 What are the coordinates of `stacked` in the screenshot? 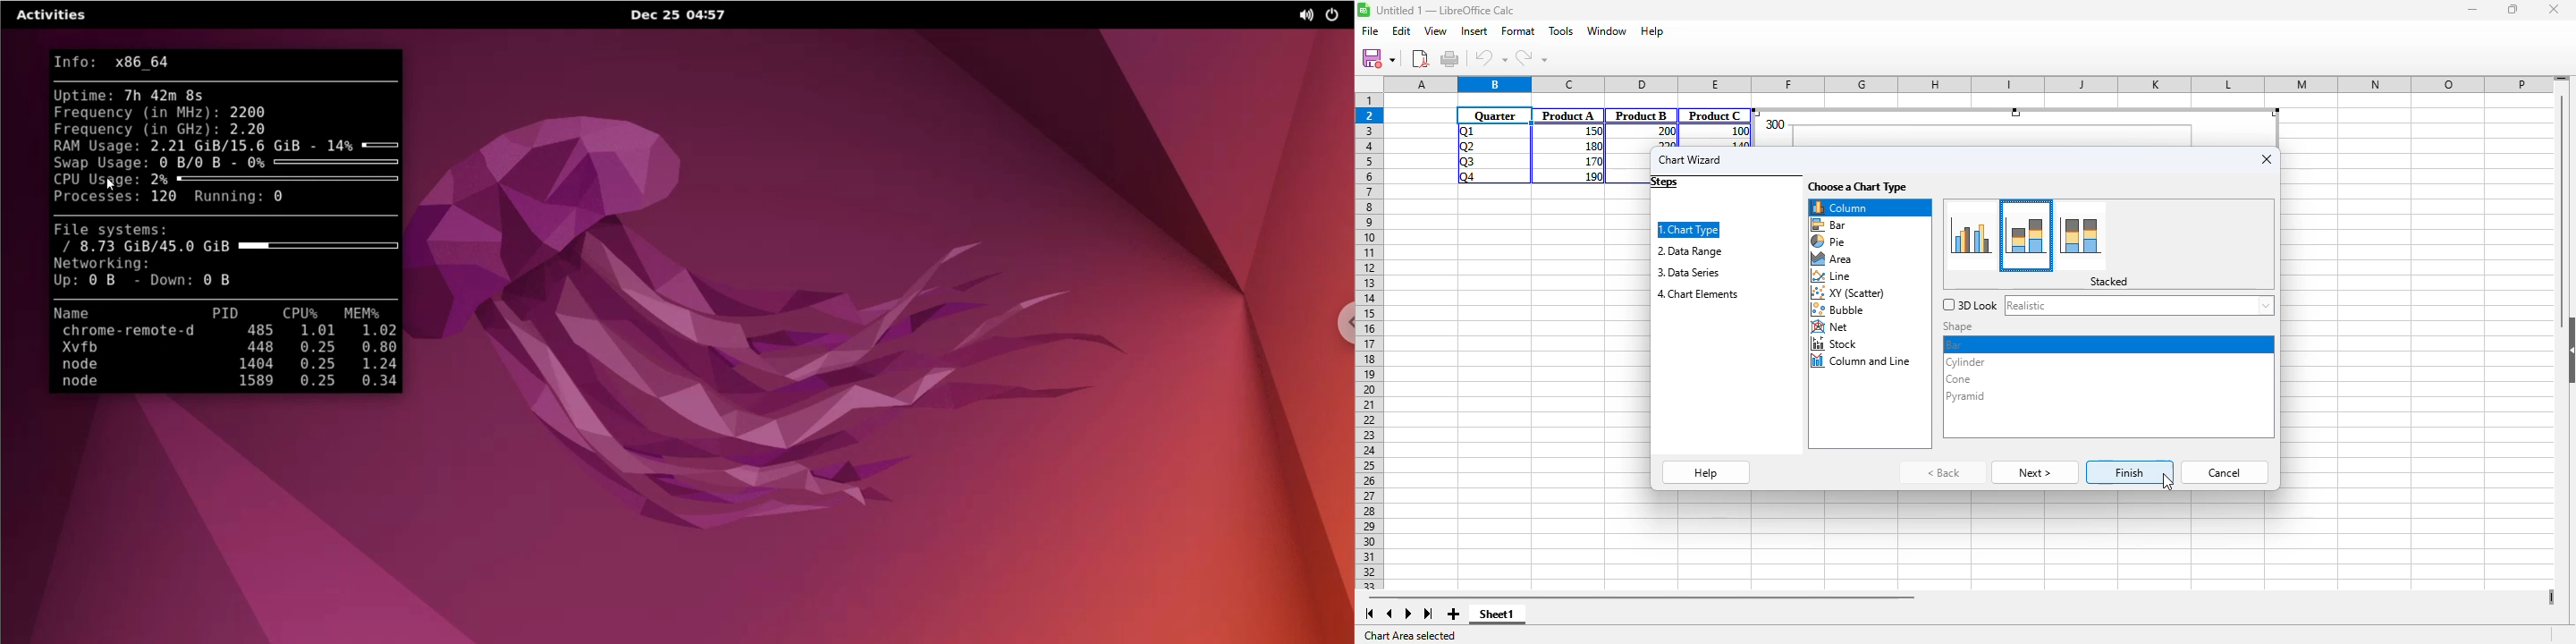 It's located at (2109, 282).